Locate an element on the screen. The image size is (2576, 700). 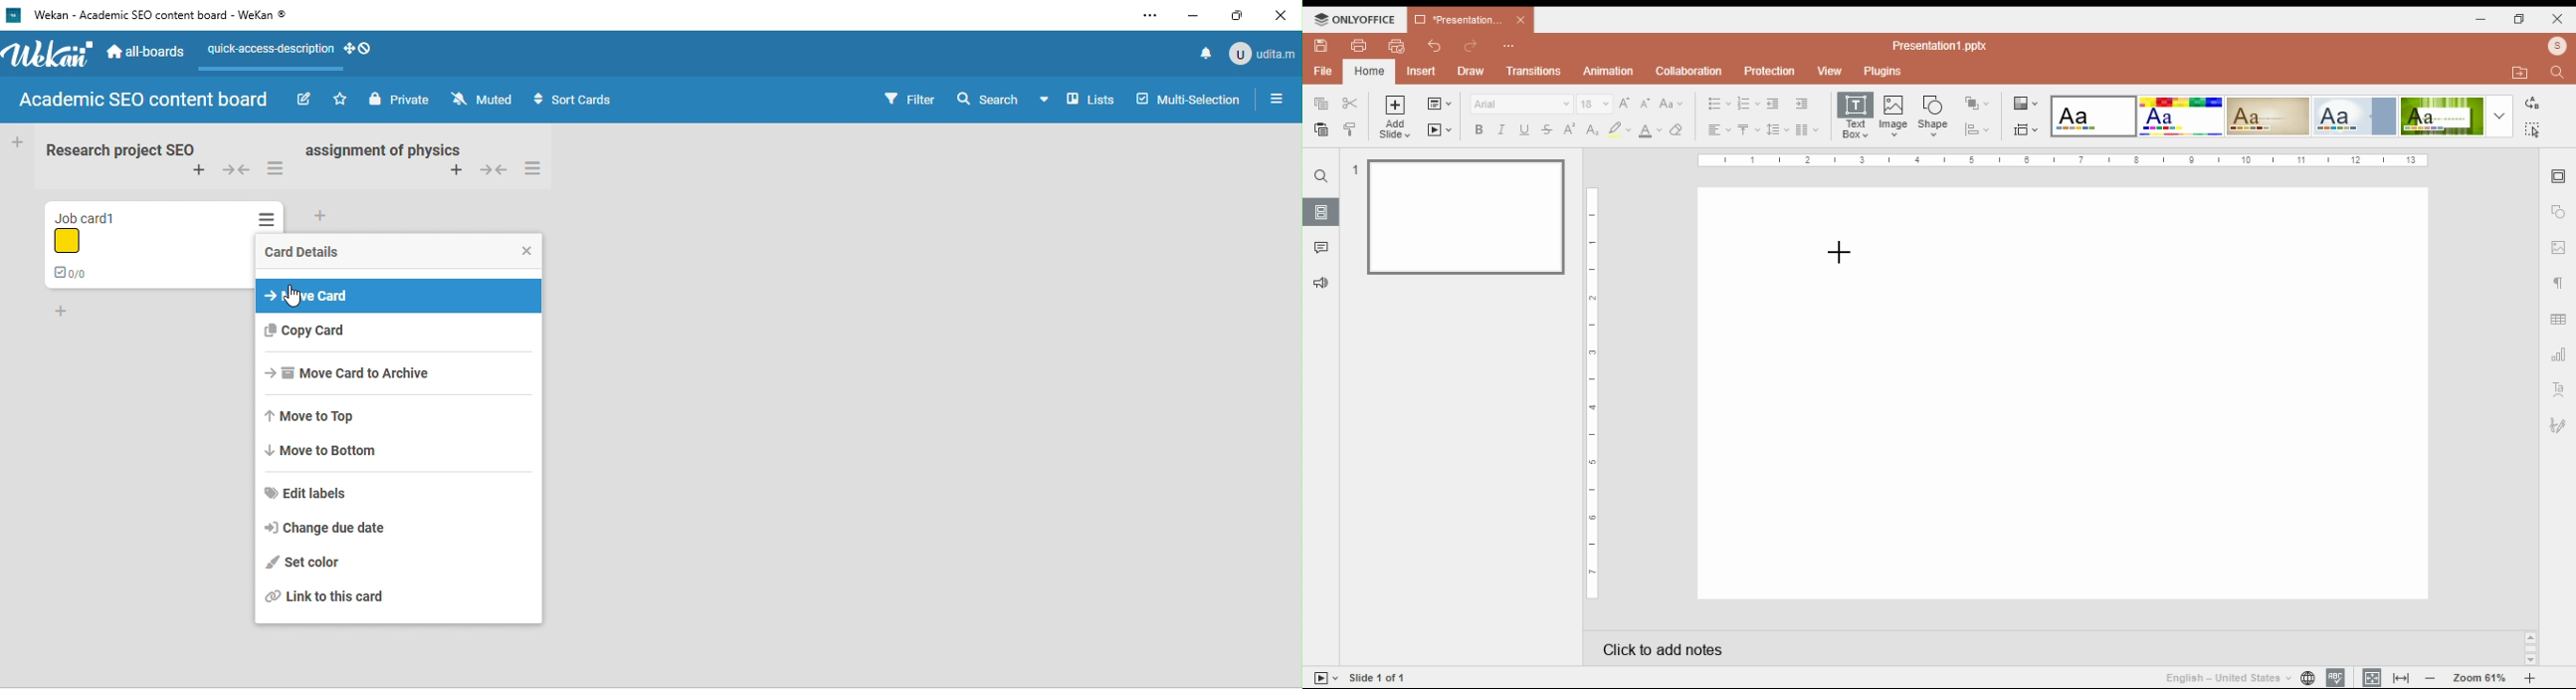
slide is located at coordinates (1321, 212).